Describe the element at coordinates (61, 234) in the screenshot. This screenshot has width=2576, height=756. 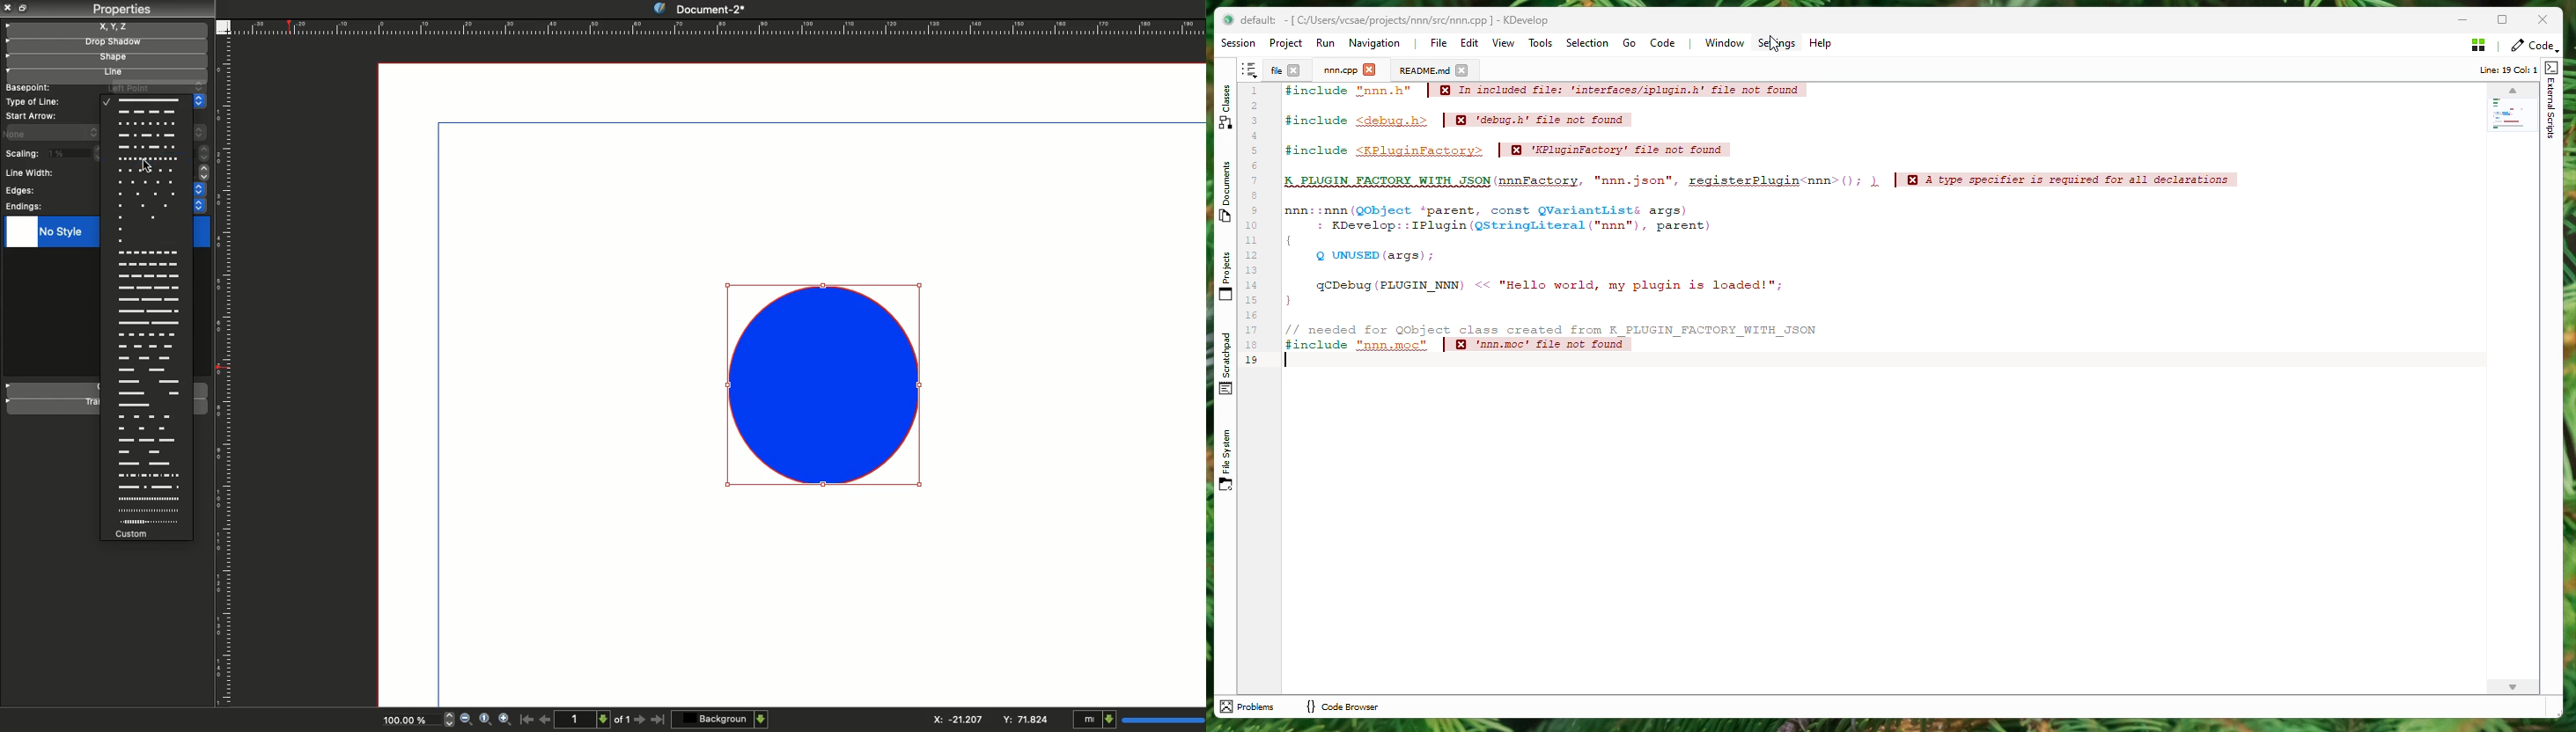
I see `no style` at that location.